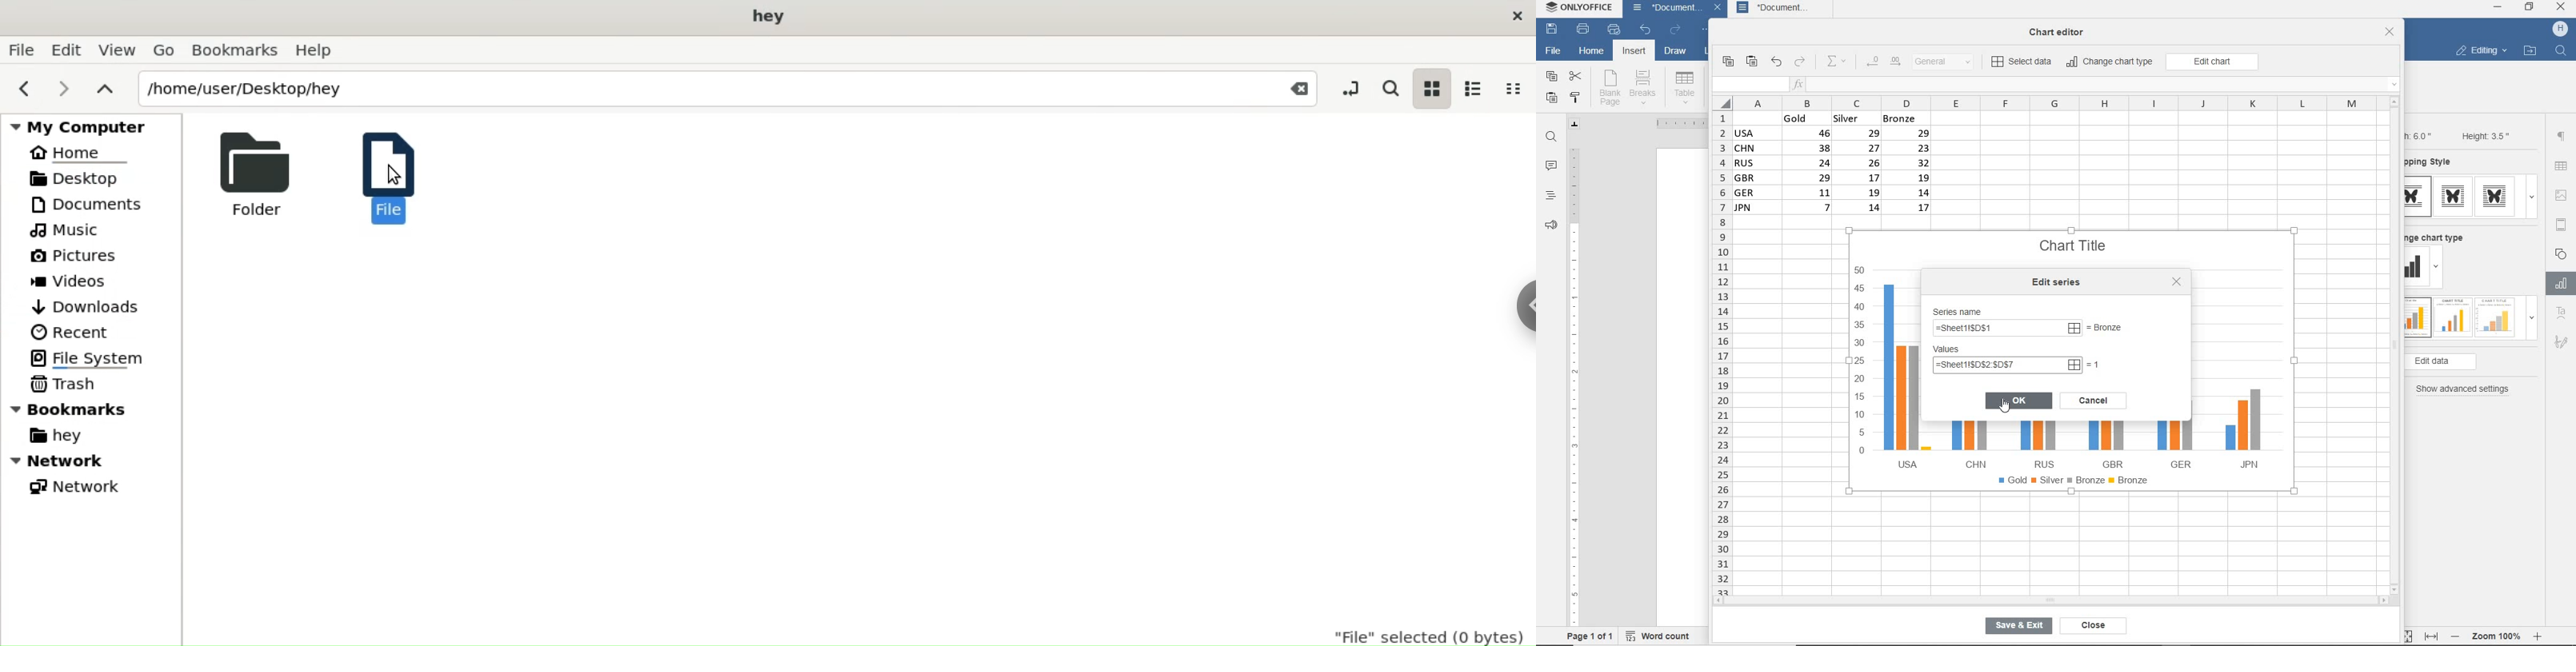 The image size is (2576, 672). I want to click on redo , so click(1800, 62).